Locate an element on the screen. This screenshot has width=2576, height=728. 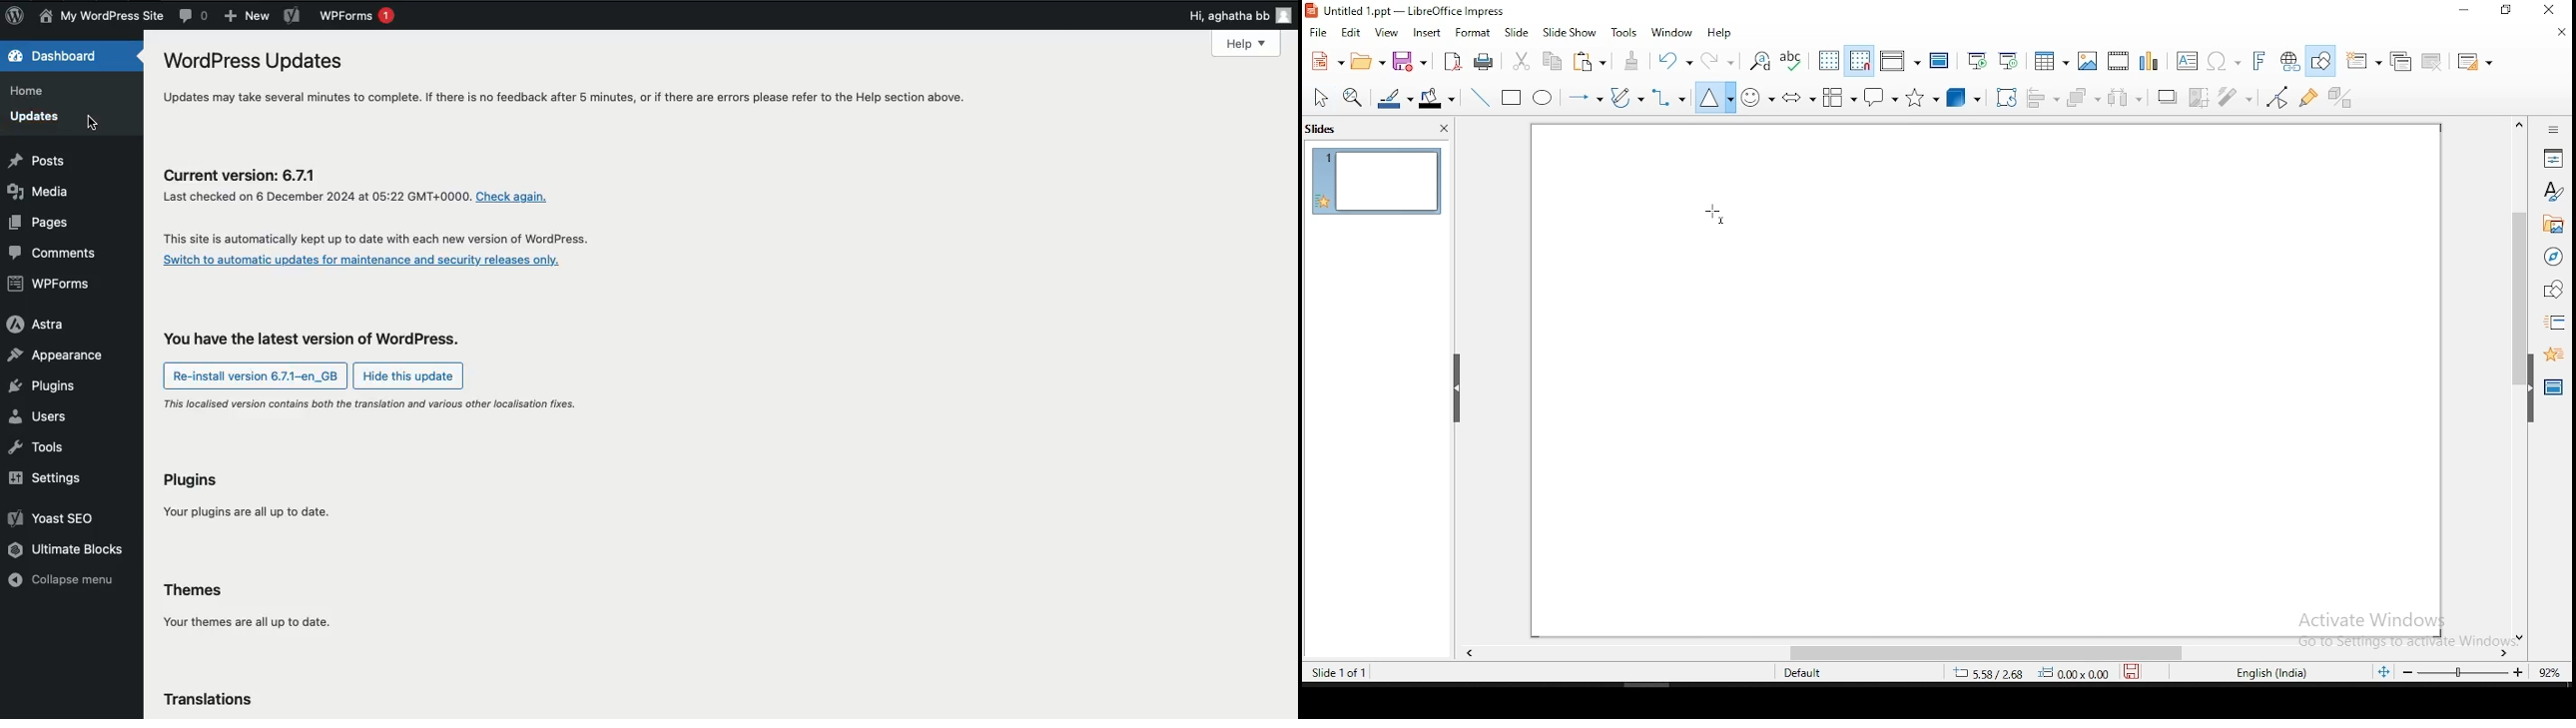
sidebar settings is located at coordinates (2554, 131).